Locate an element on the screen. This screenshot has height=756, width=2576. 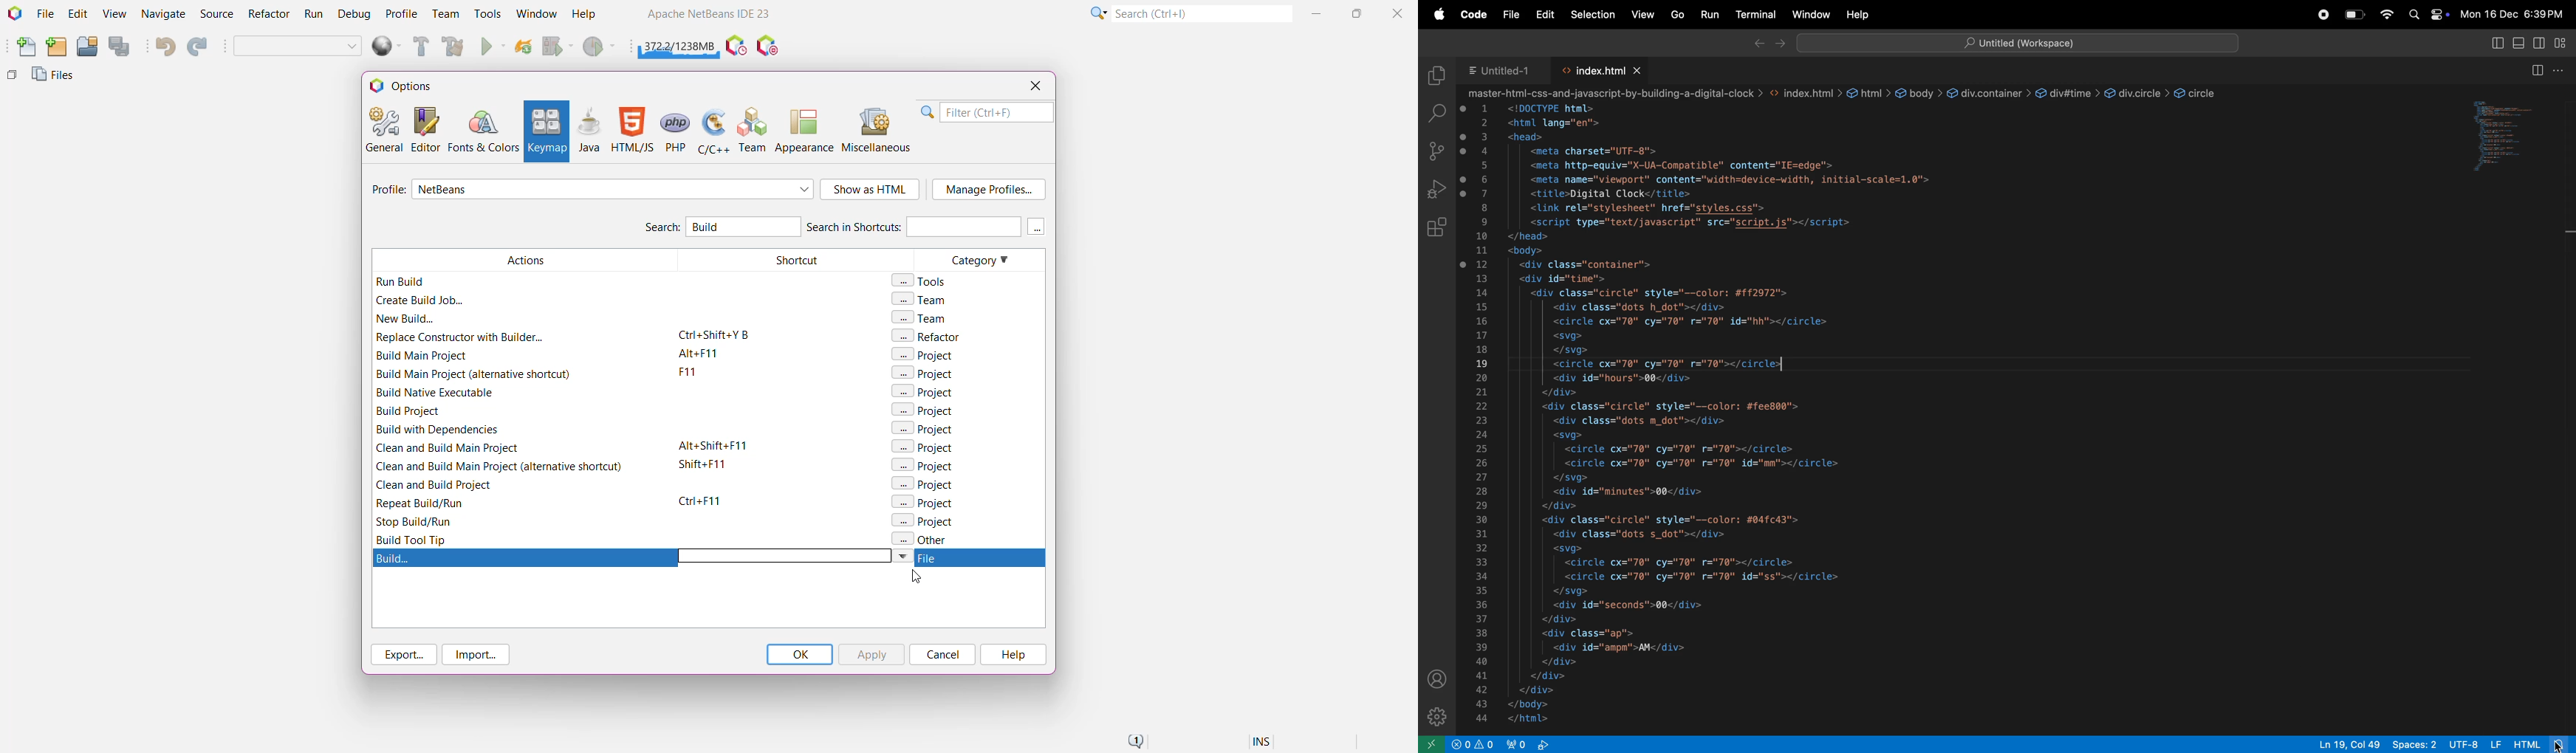
split screen is located at coordinates (2540, 72).